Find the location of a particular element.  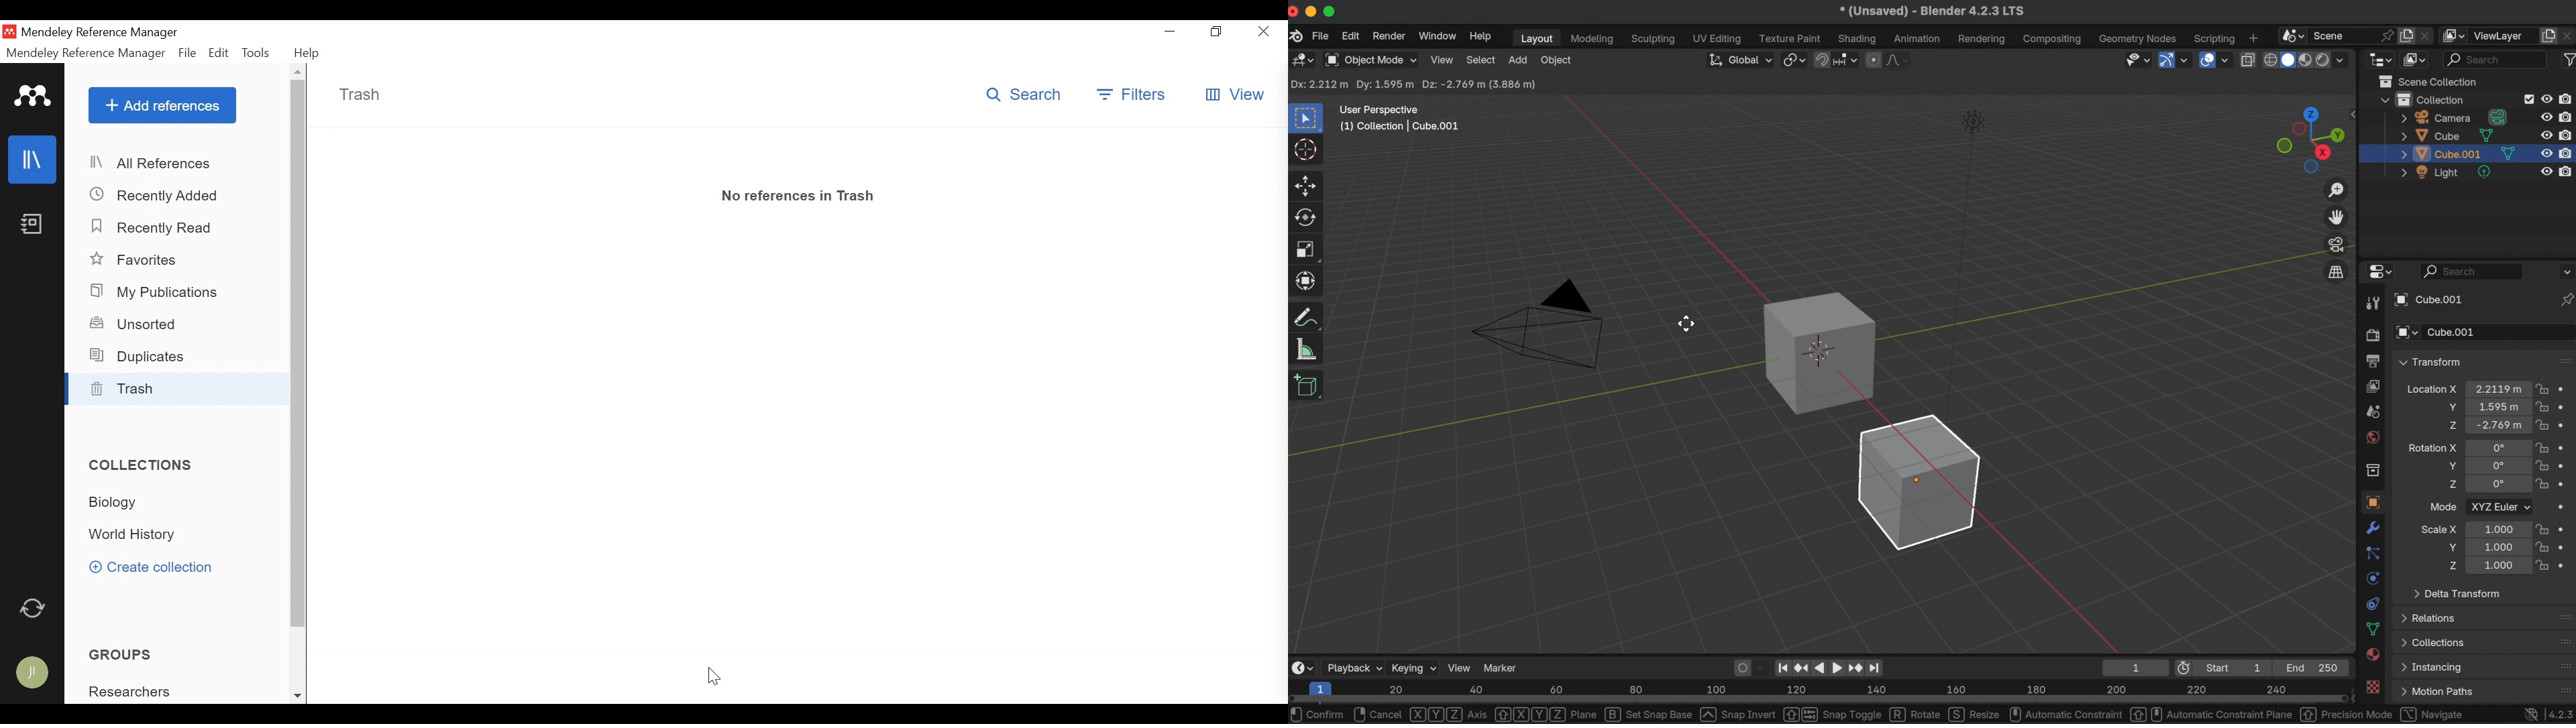

Collections is located at coordinates (144, 465).